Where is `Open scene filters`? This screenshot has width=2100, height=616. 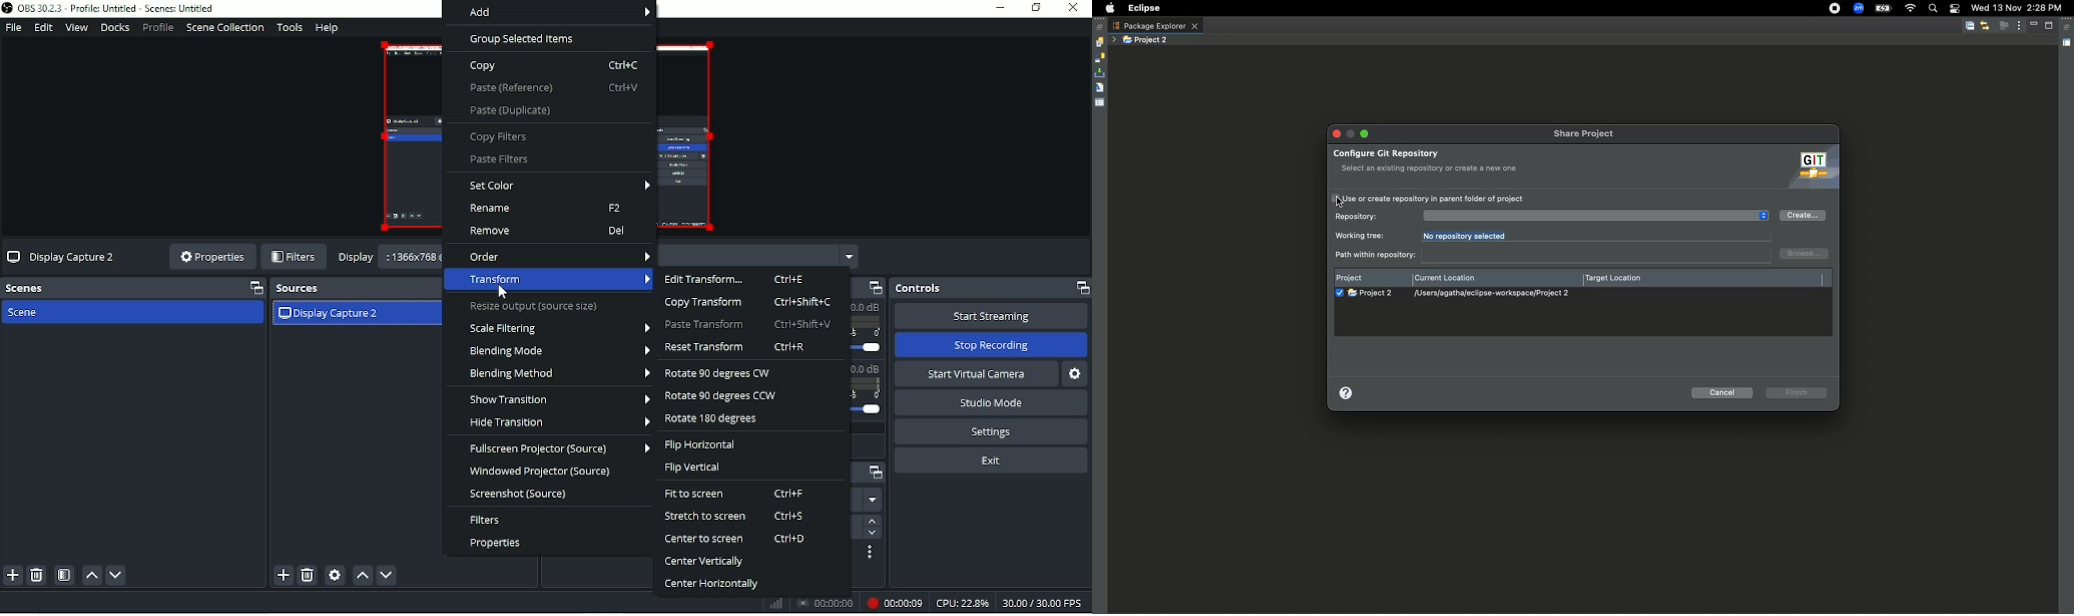 Open scene filters is located at coordinates (64, 575).